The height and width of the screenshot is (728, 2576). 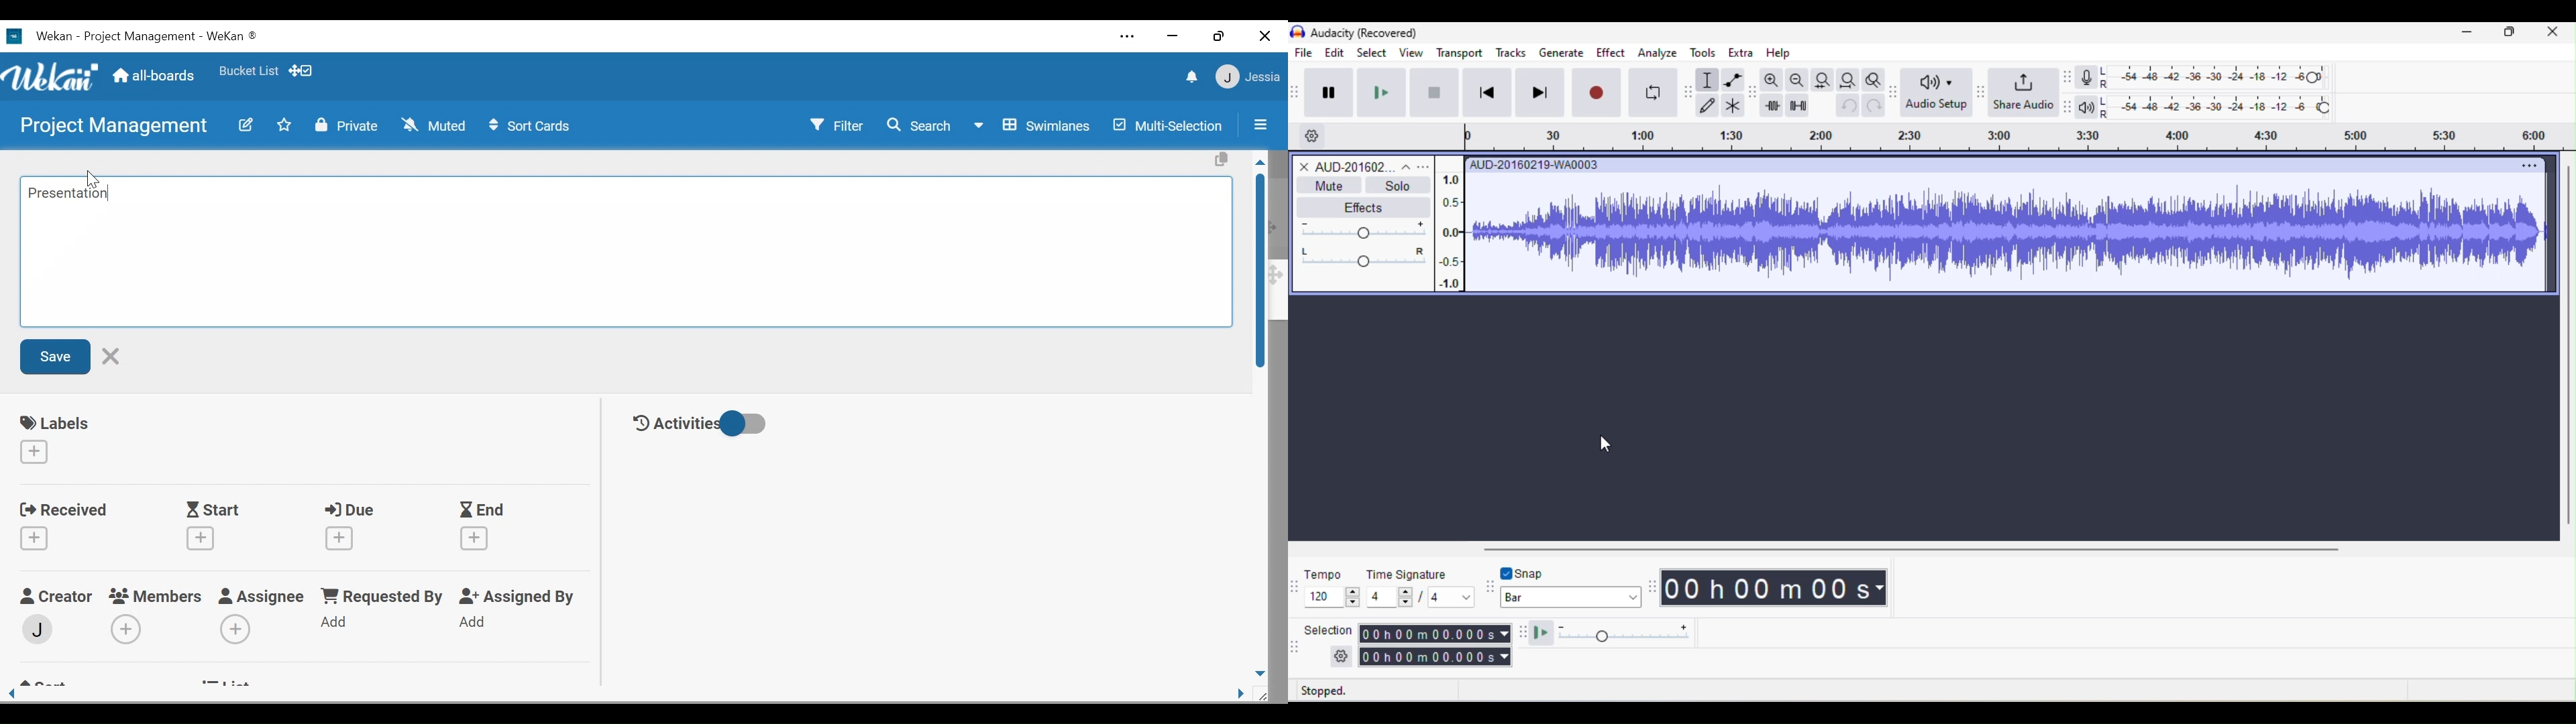 What do you see at coordinates (474, 622) in the screenshot?
I see `Add Assigned By` at bounding box center [474, 622].